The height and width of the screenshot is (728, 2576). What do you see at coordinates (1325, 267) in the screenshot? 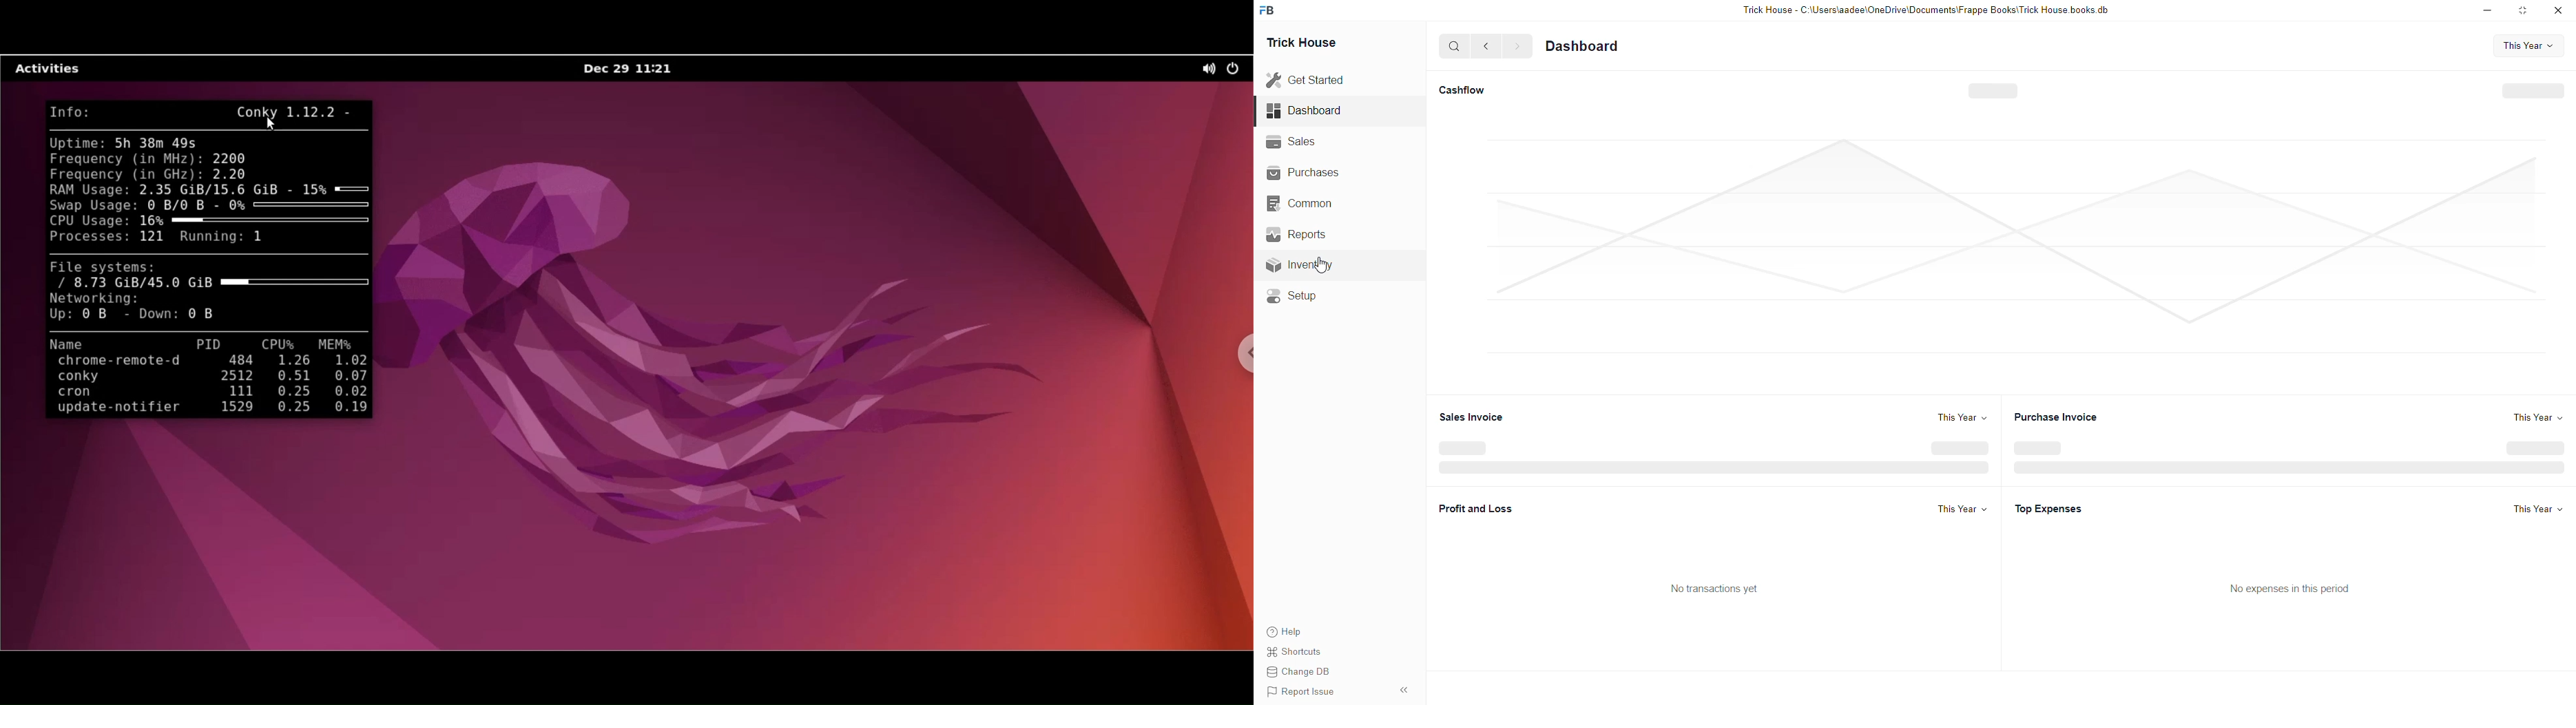
I see `Cursor` at bounding box center [1325, 267].